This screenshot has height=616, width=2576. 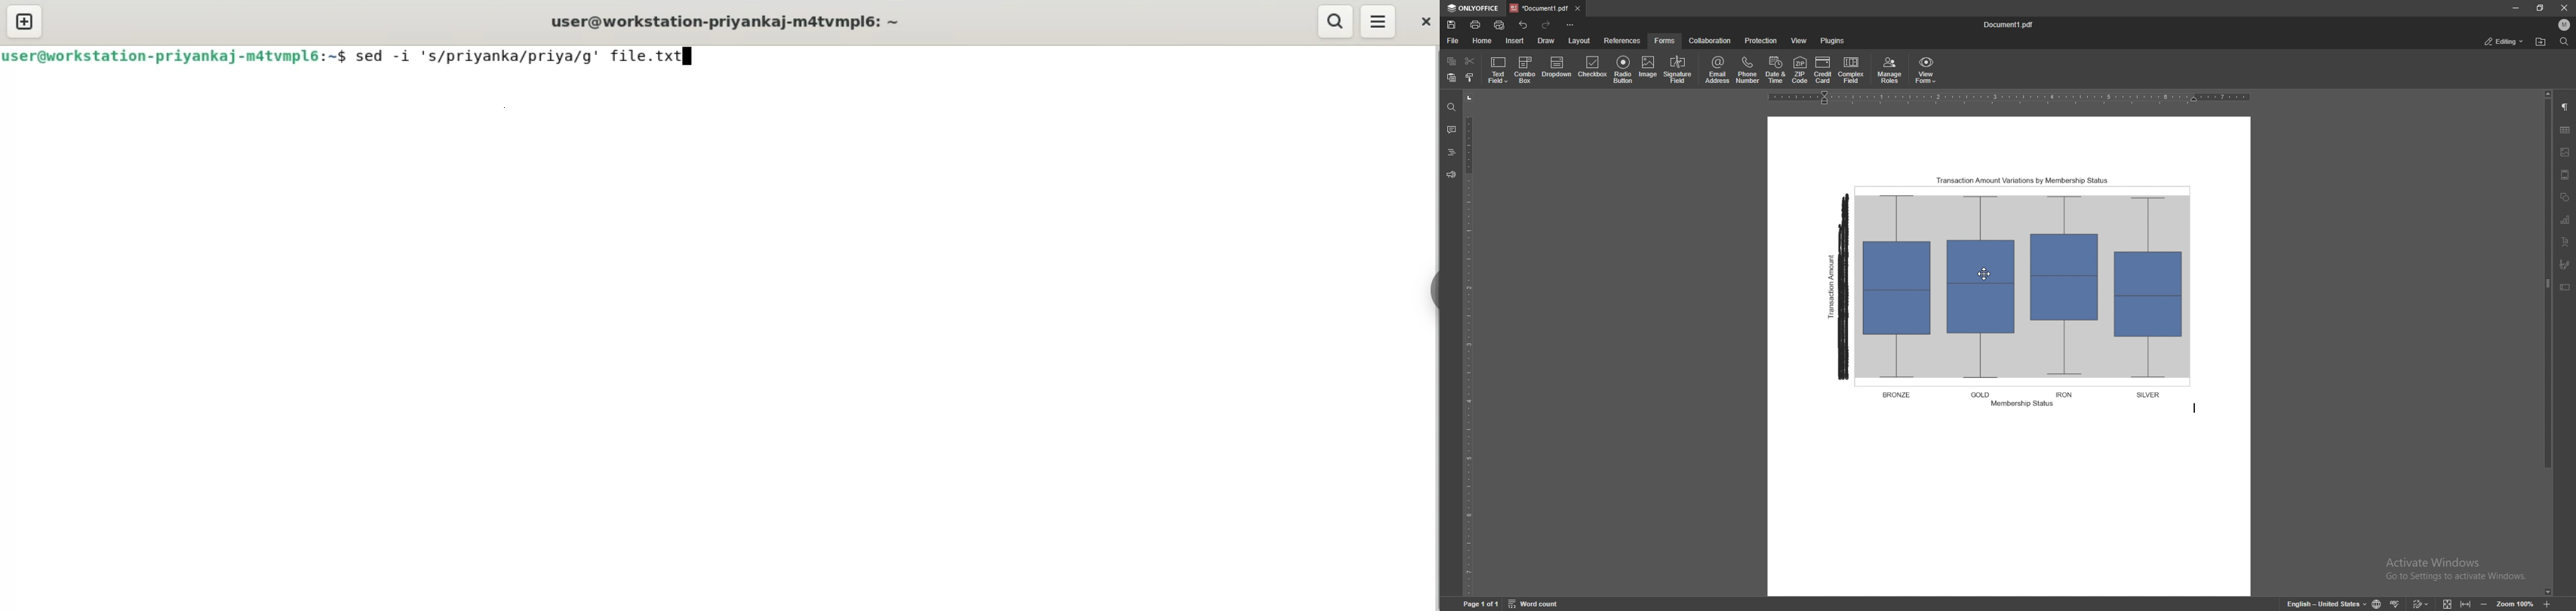 What do you see at coordinates (2516, 8) in the screenshot?
I see `minimize` at bounding box center [2516, 8].